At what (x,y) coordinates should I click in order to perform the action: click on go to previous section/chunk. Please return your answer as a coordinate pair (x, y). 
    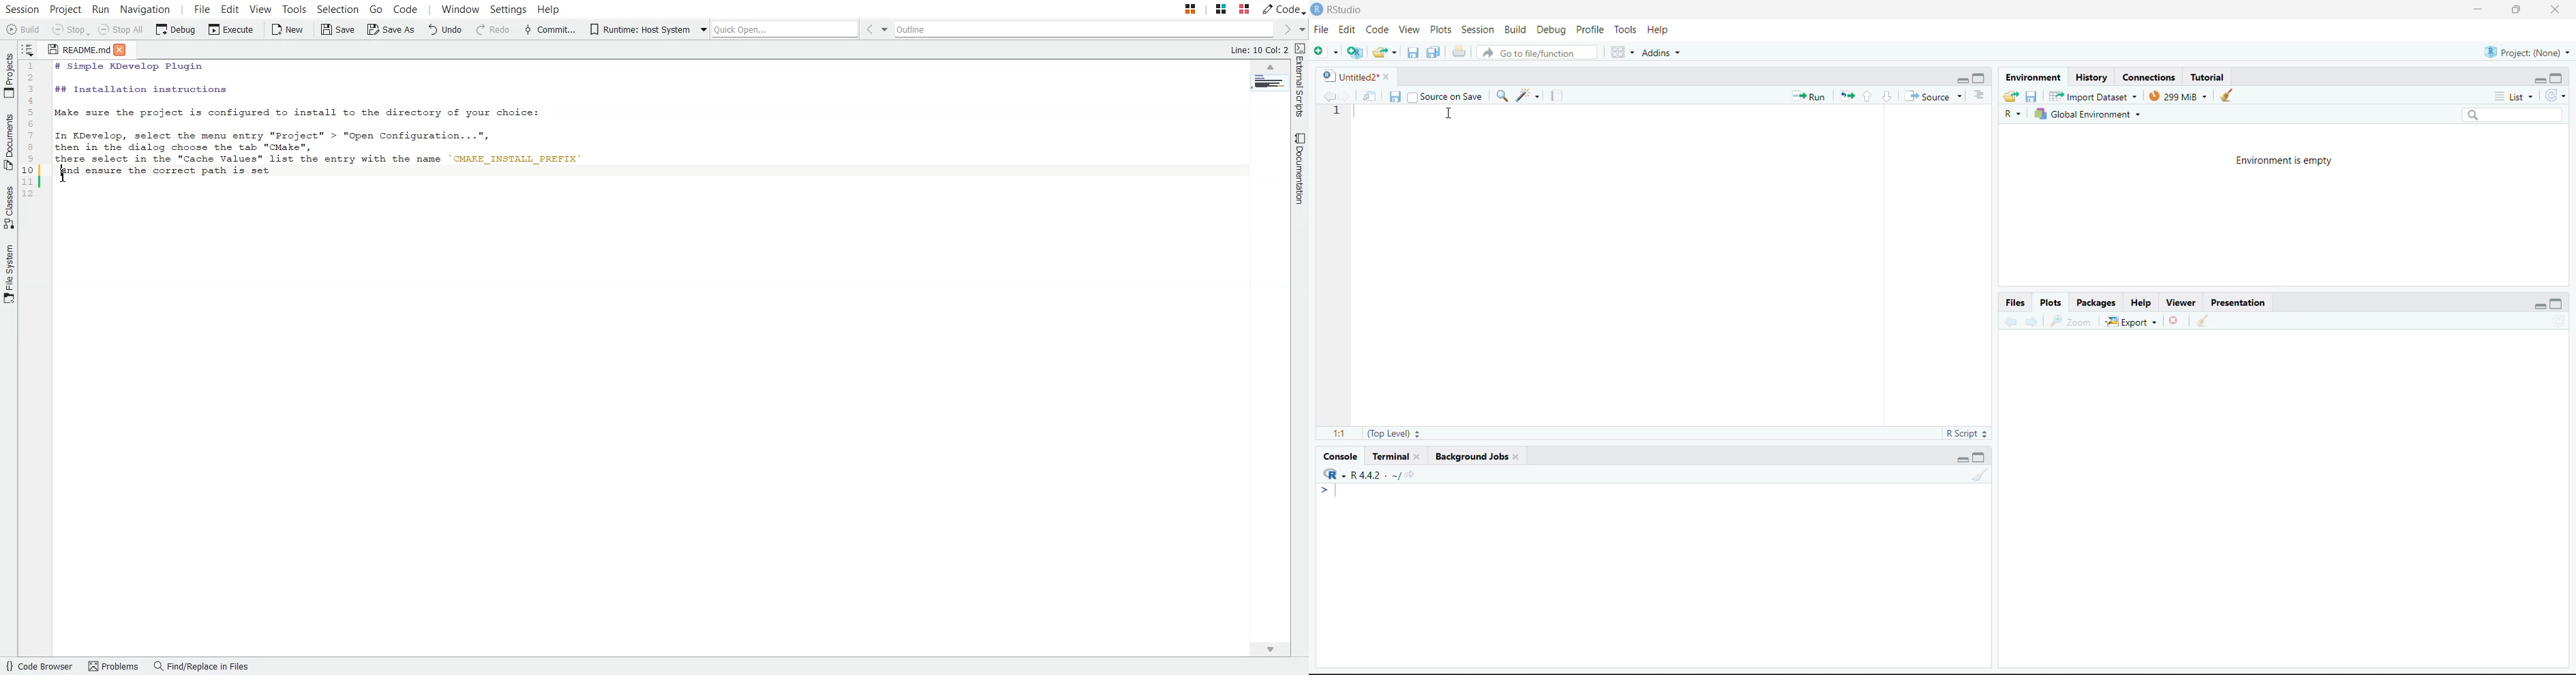
    Looking at the image, I should click on (1866, 97).